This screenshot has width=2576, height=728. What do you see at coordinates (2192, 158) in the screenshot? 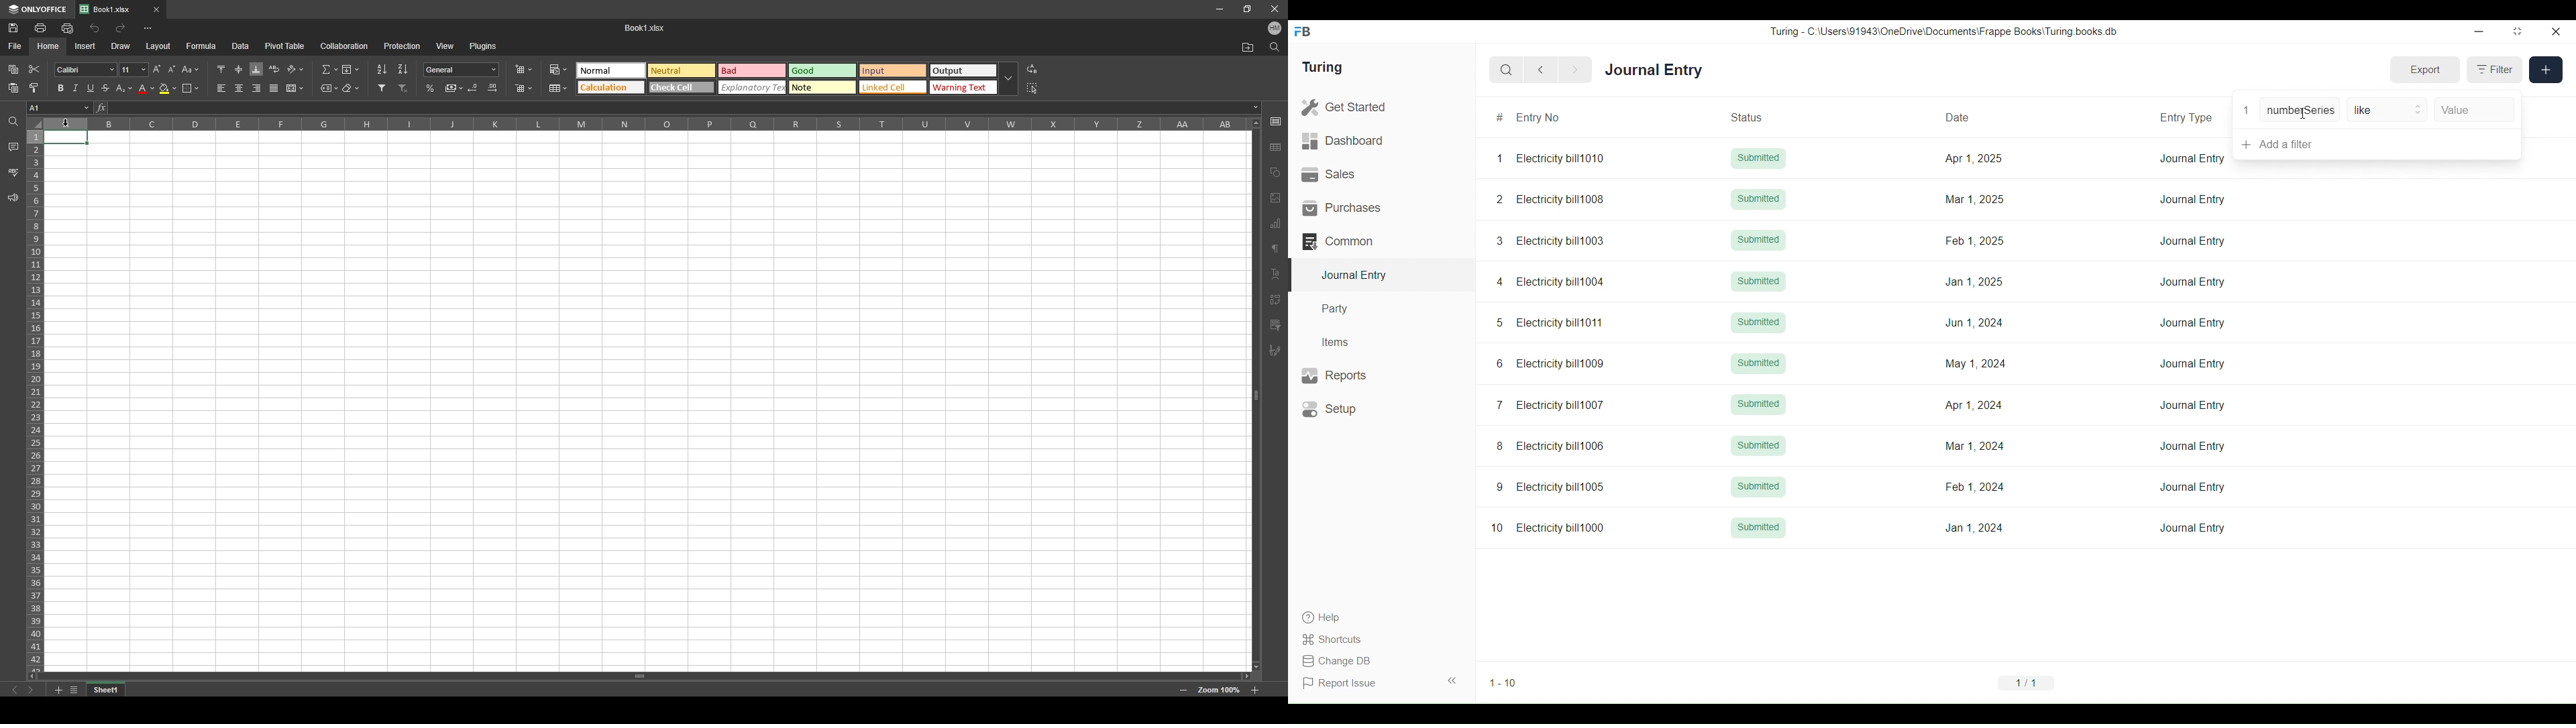
I see `Journal Entry` at bounding box center [2192, 158].